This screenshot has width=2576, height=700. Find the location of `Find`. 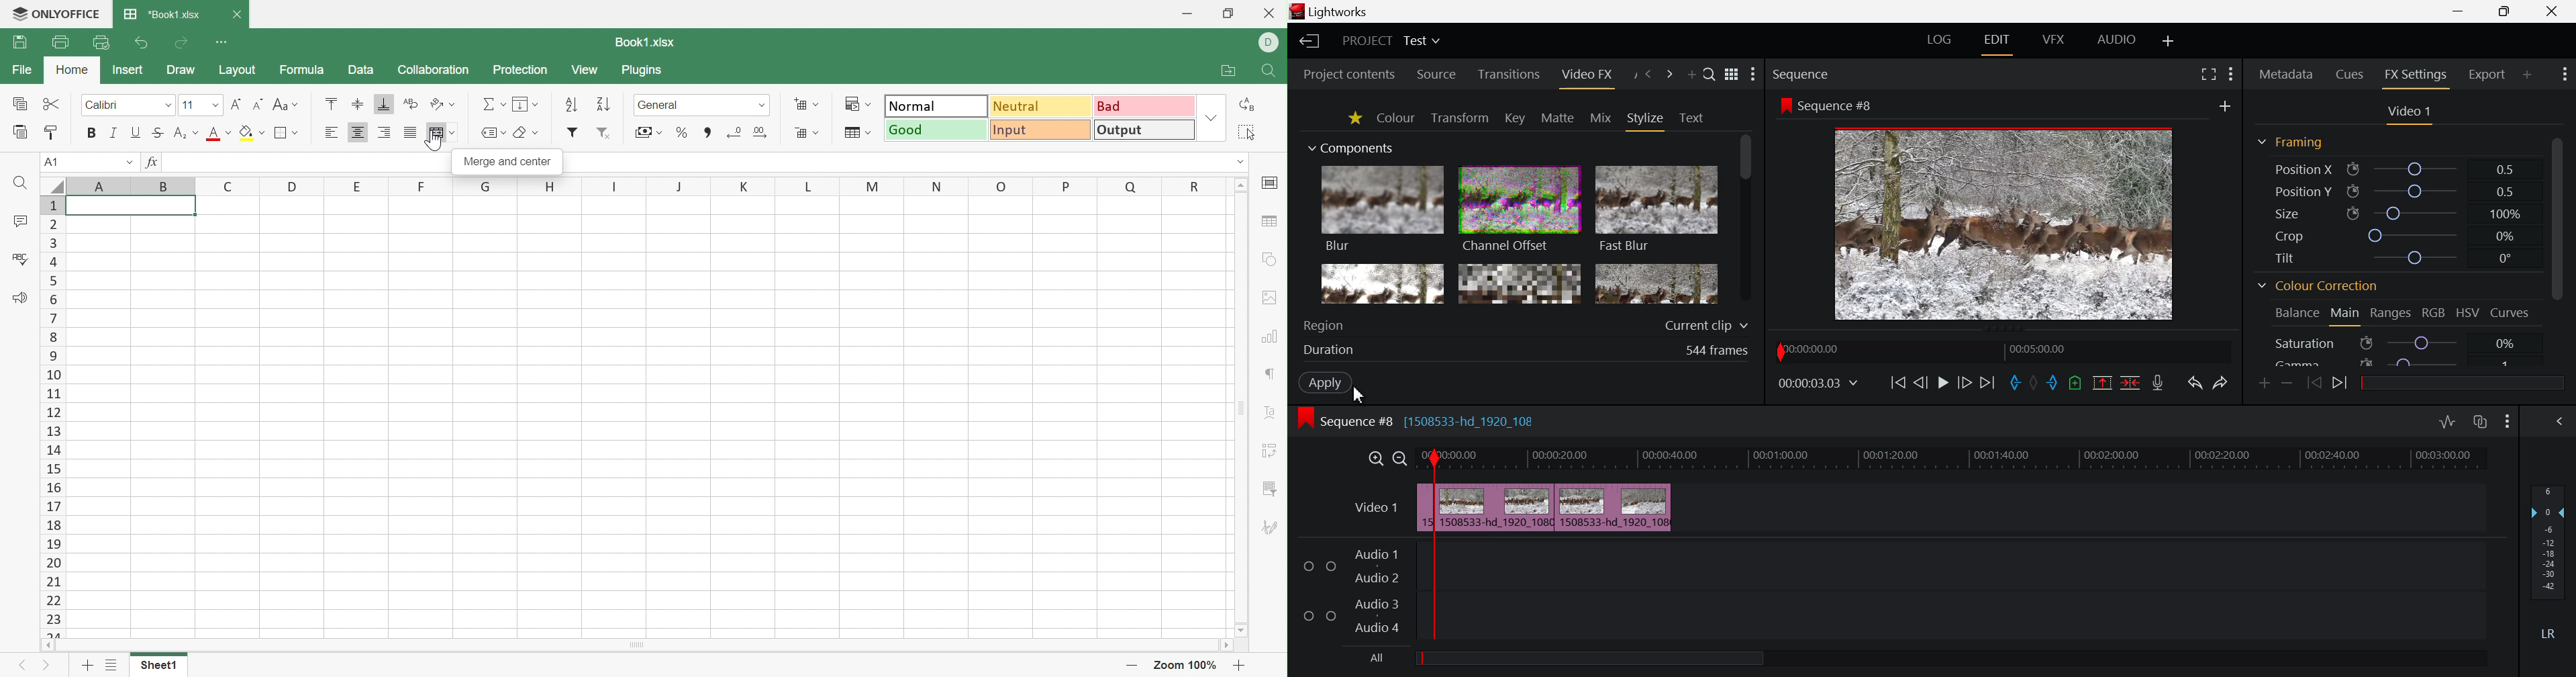

Find is located at coordinates (19, 184).